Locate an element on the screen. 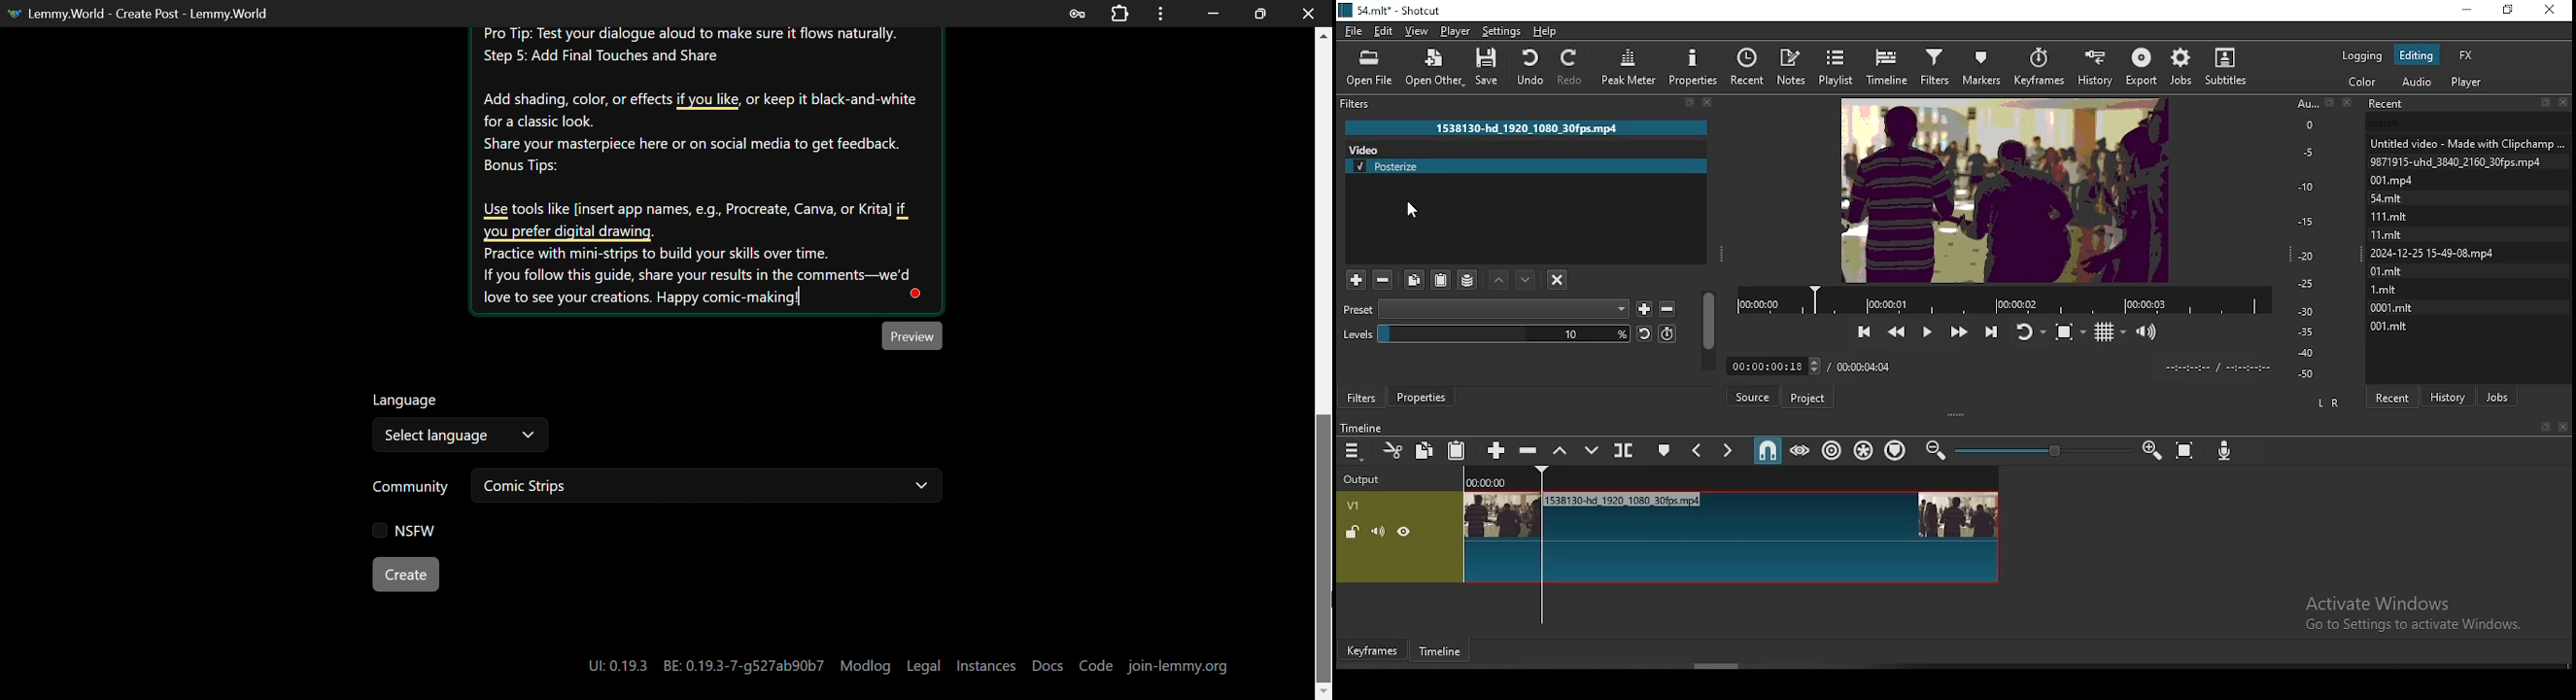 The image size is (2576, 700). deselect filter is located at coordinates (1558, 278).